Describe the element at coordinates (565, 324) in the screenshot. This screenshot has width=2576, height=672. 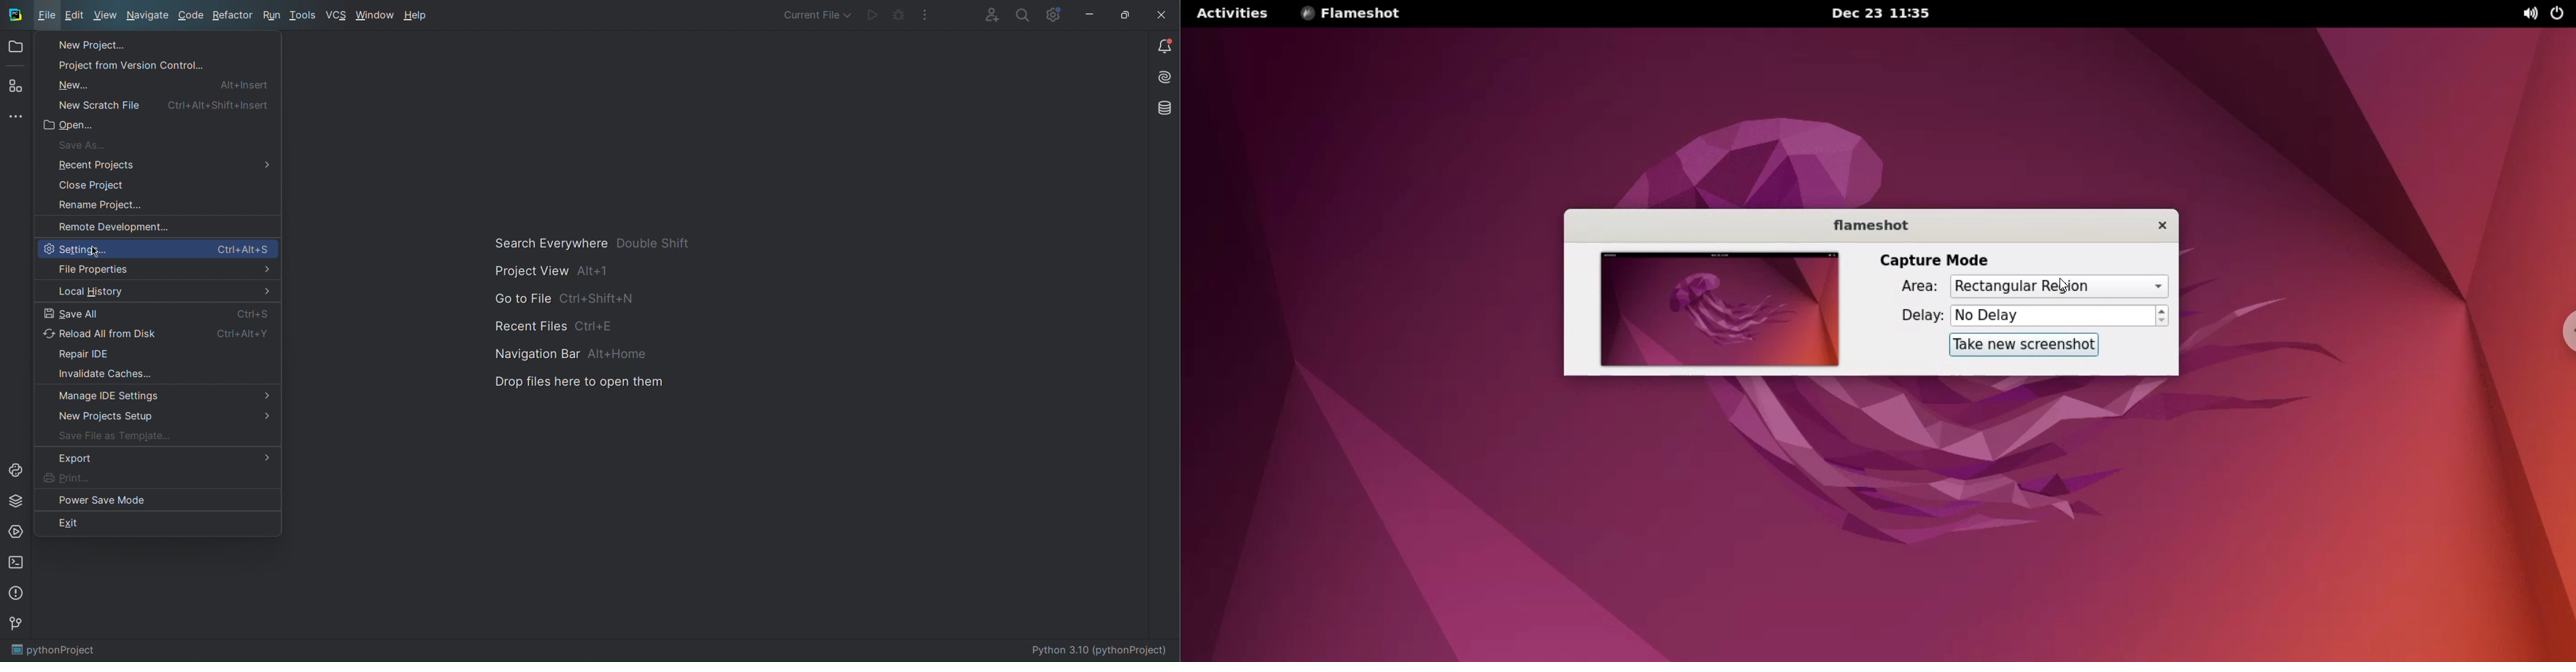
I see `Recent Files` at that location.